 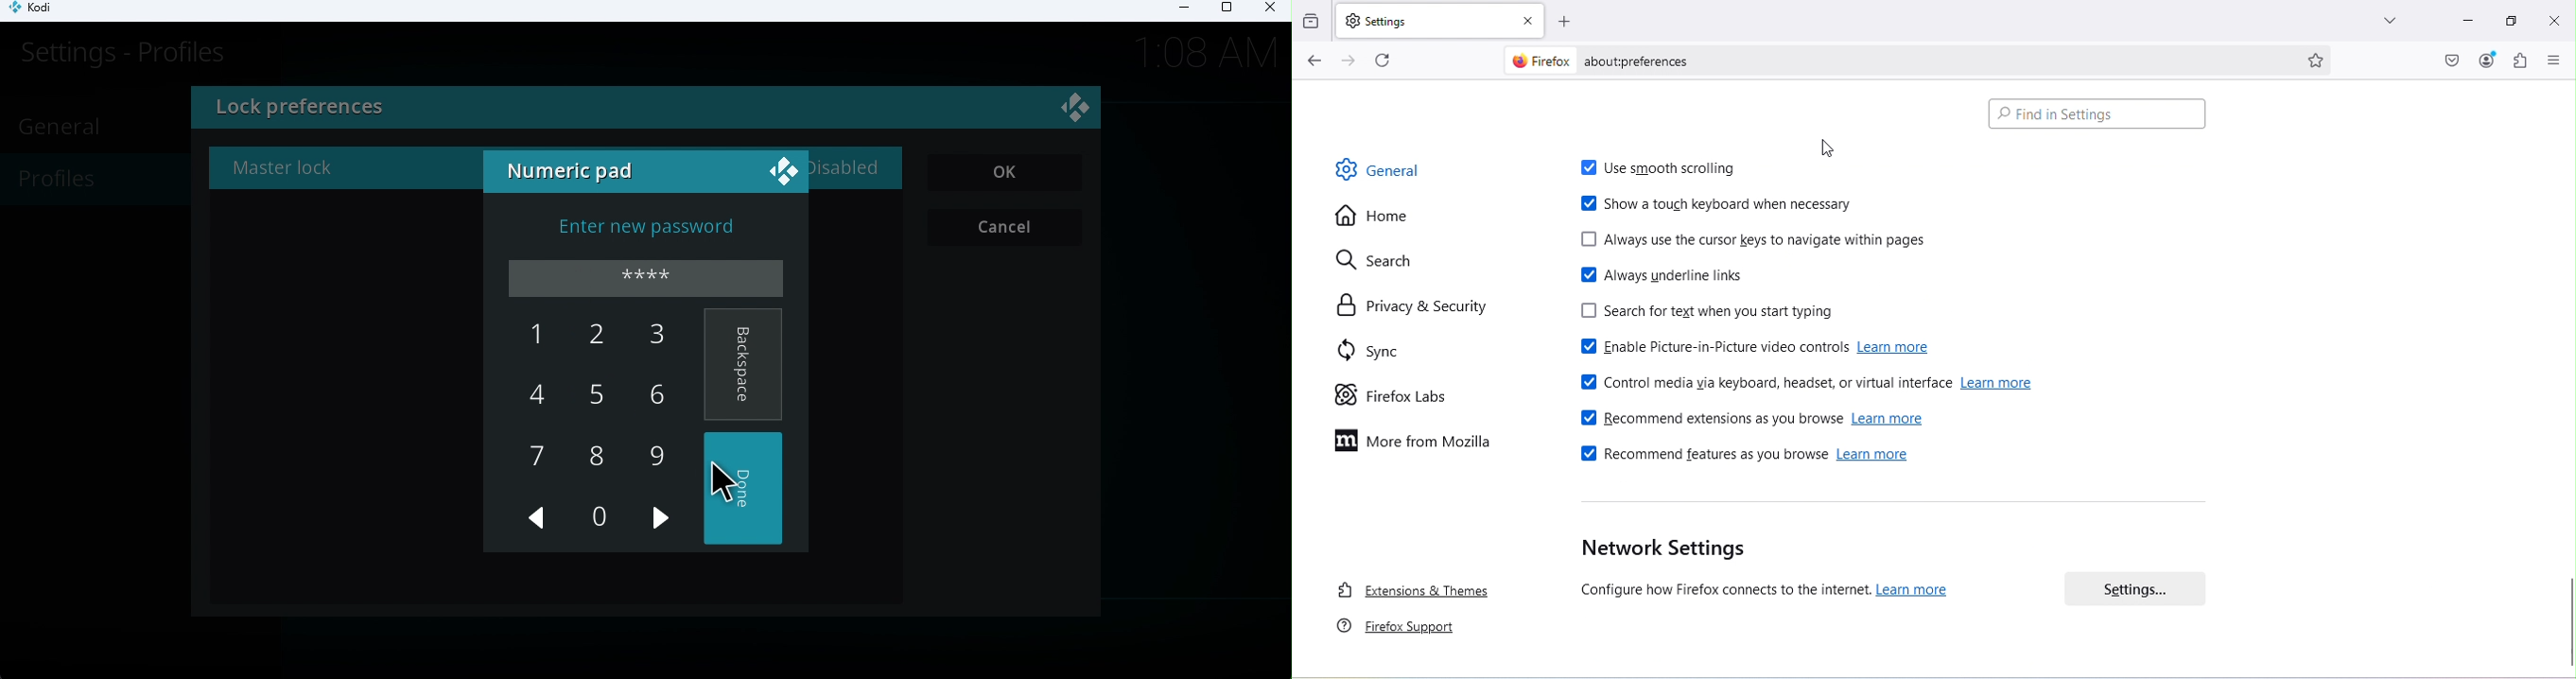 What do you see at coordinates (595, 342) in the screenshot?
I see `2` at bounding box center [595, 342].